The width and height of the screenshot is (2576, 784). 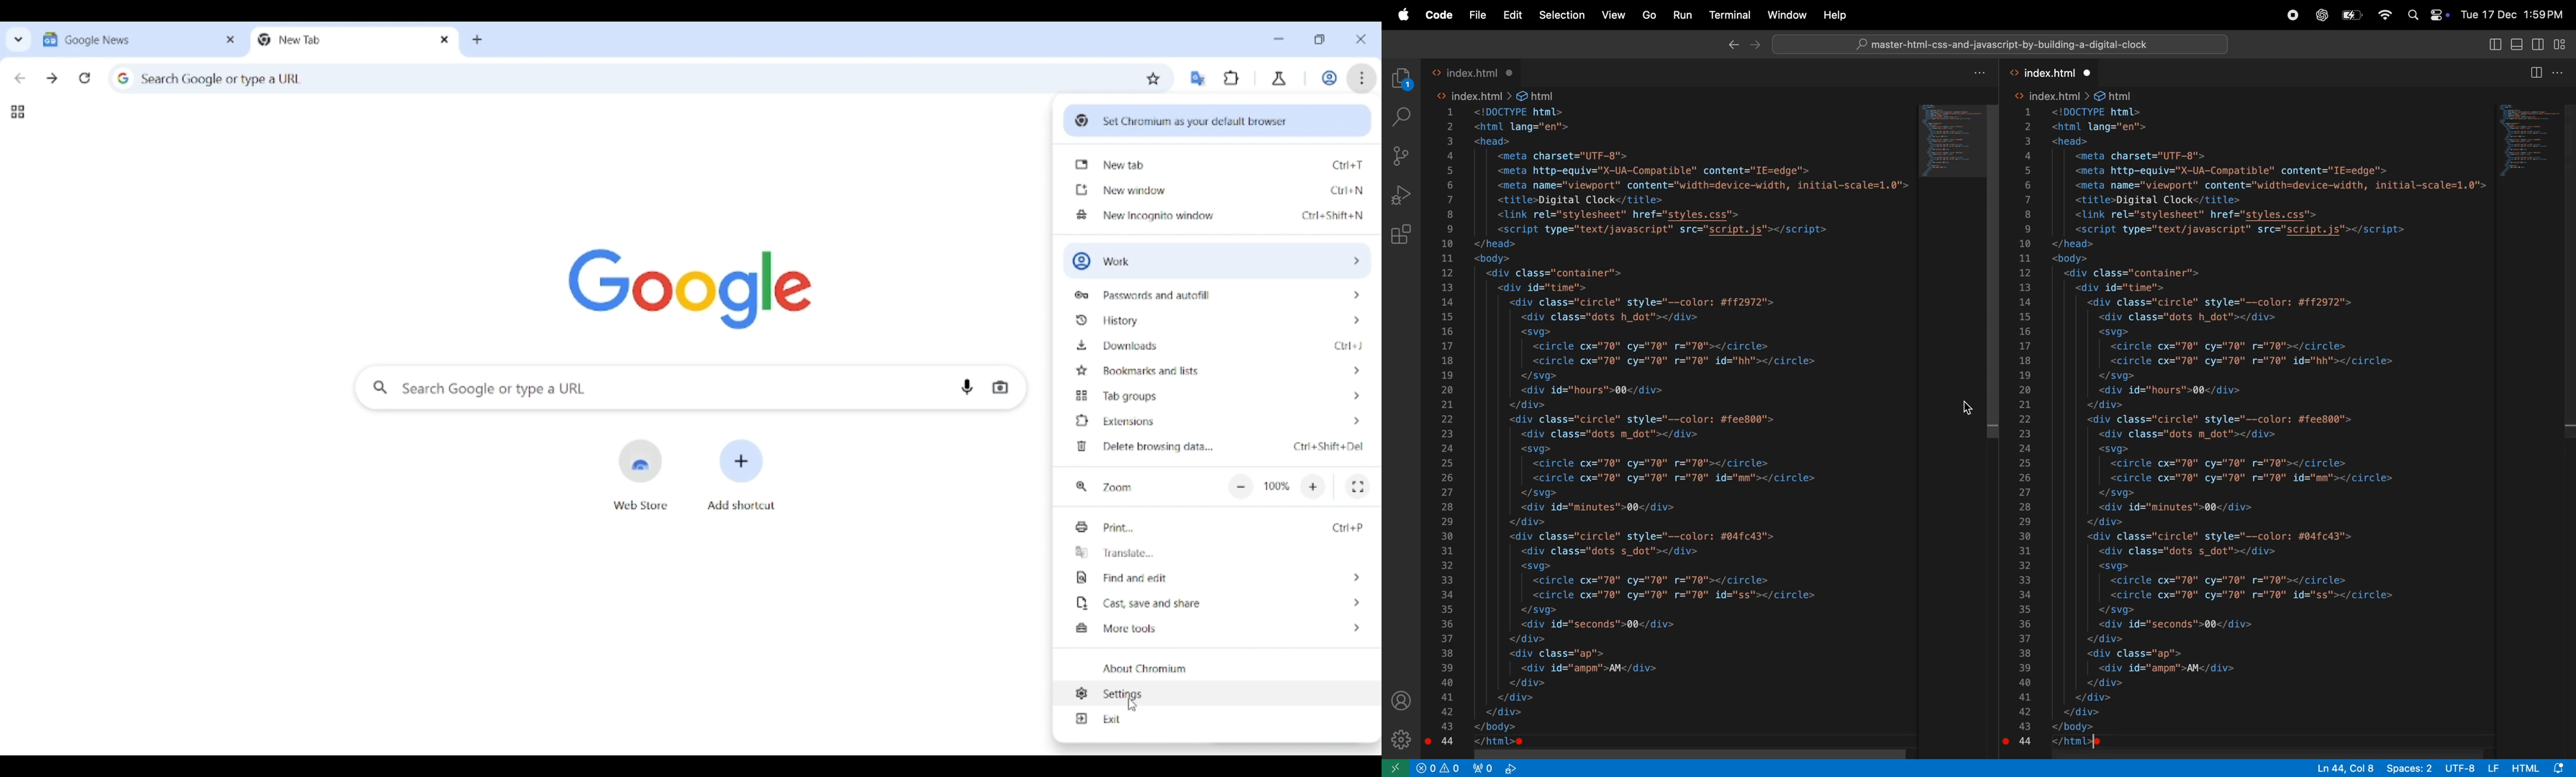 What do you see at coordinates (1000, 388) in the screenshot?
I see `Search by image` at bounding box center [1000, 388].